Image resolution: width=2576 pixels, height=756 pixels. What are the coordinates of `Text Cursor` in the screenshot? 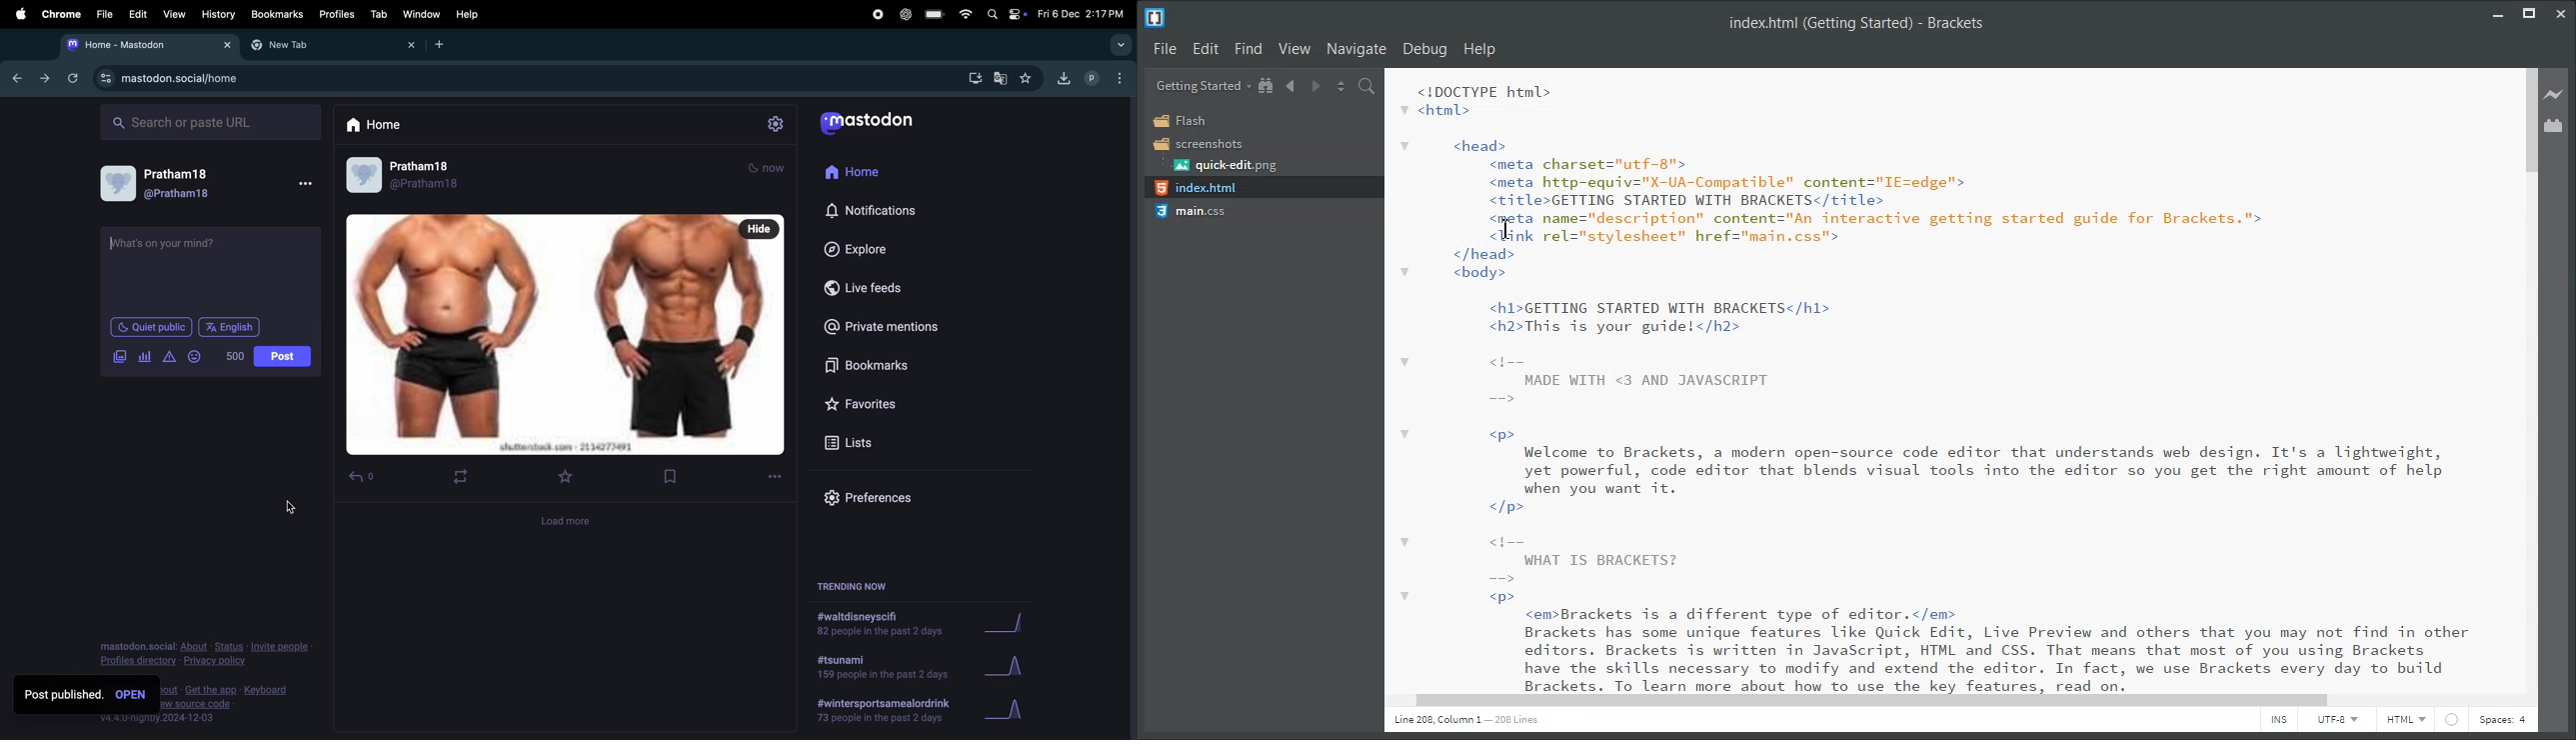 It's located at (1507, 230).